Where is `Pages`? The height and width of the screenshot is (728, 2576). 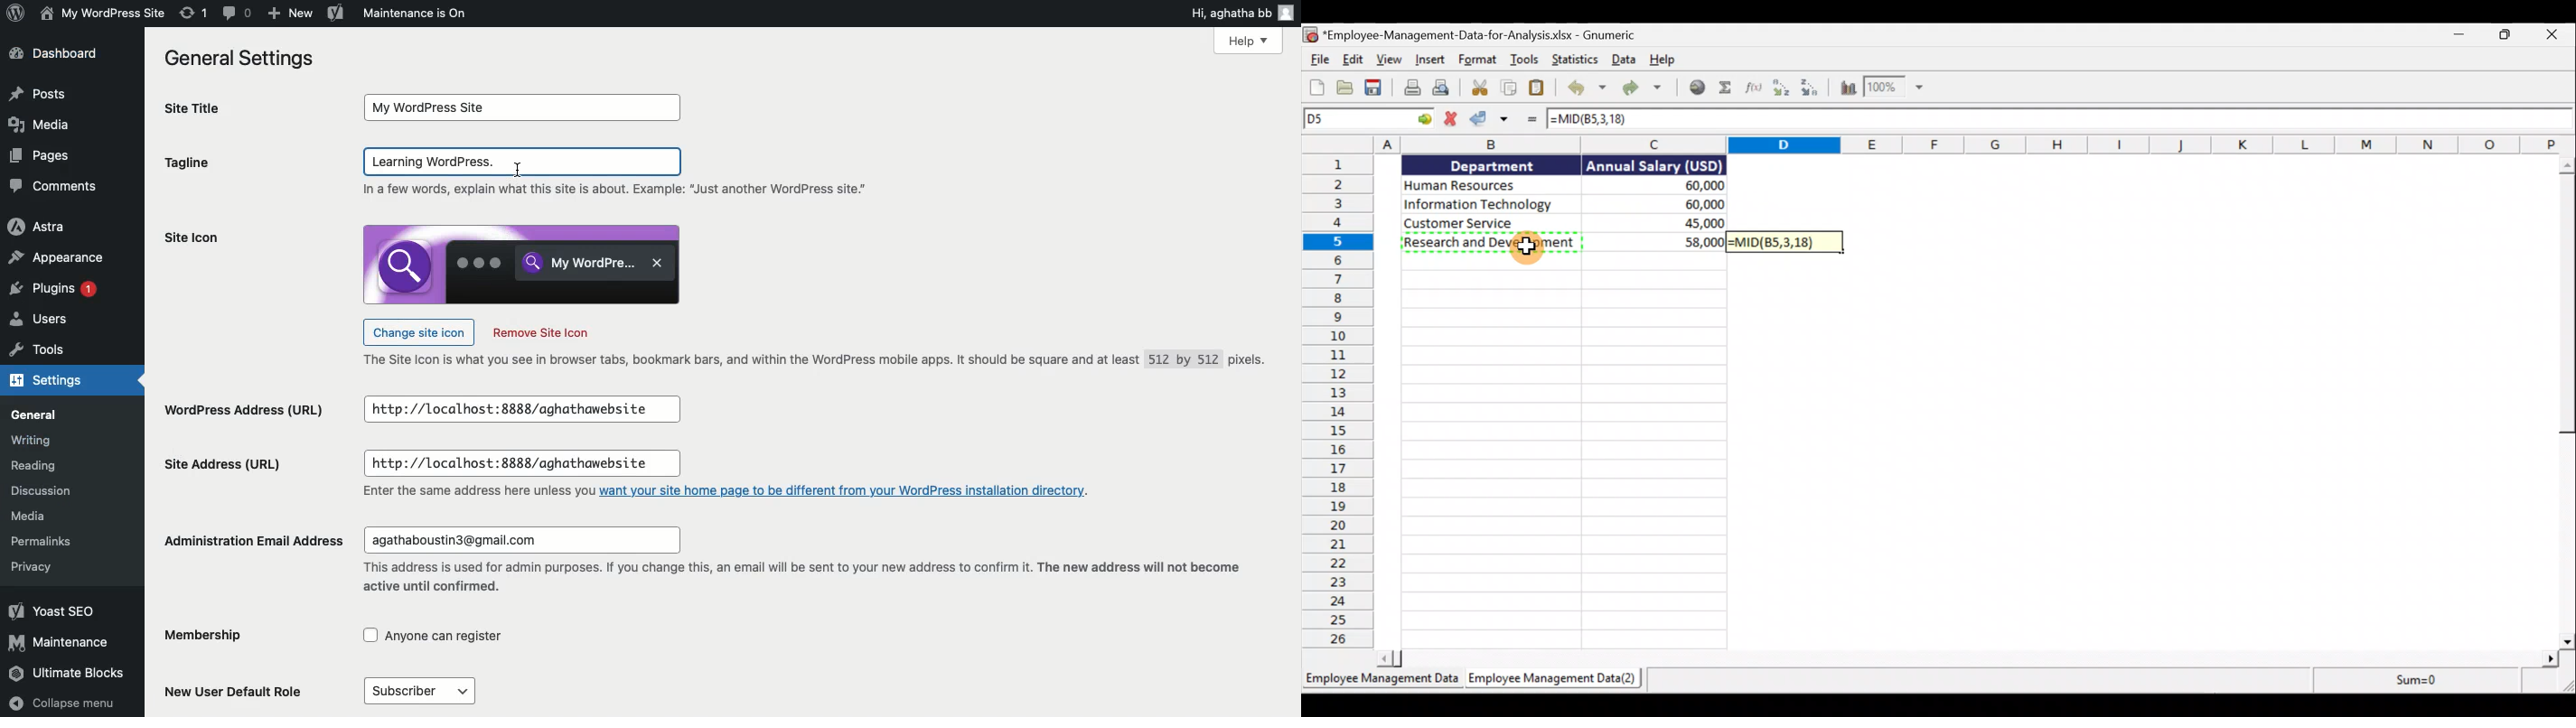
Pages is located at coordinates (44, 155).